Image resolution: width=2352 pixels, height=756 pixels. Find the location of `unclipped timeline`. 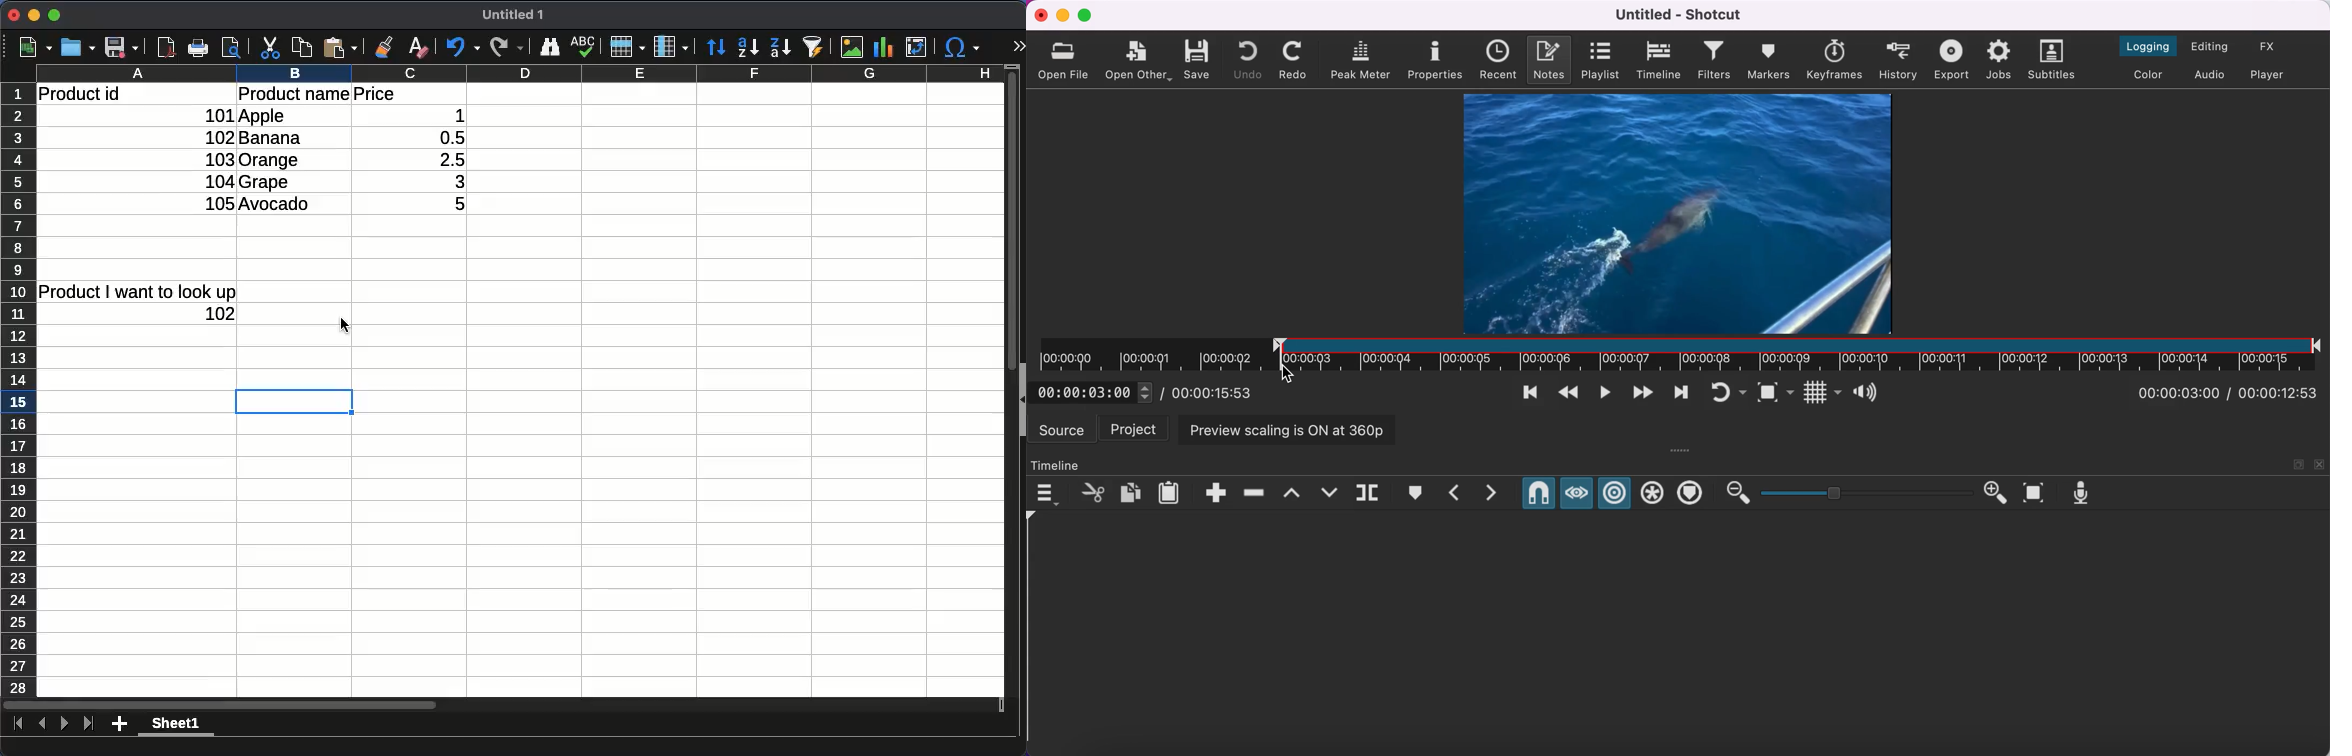

unclipped timeline is located at coordinates (1152, 355).